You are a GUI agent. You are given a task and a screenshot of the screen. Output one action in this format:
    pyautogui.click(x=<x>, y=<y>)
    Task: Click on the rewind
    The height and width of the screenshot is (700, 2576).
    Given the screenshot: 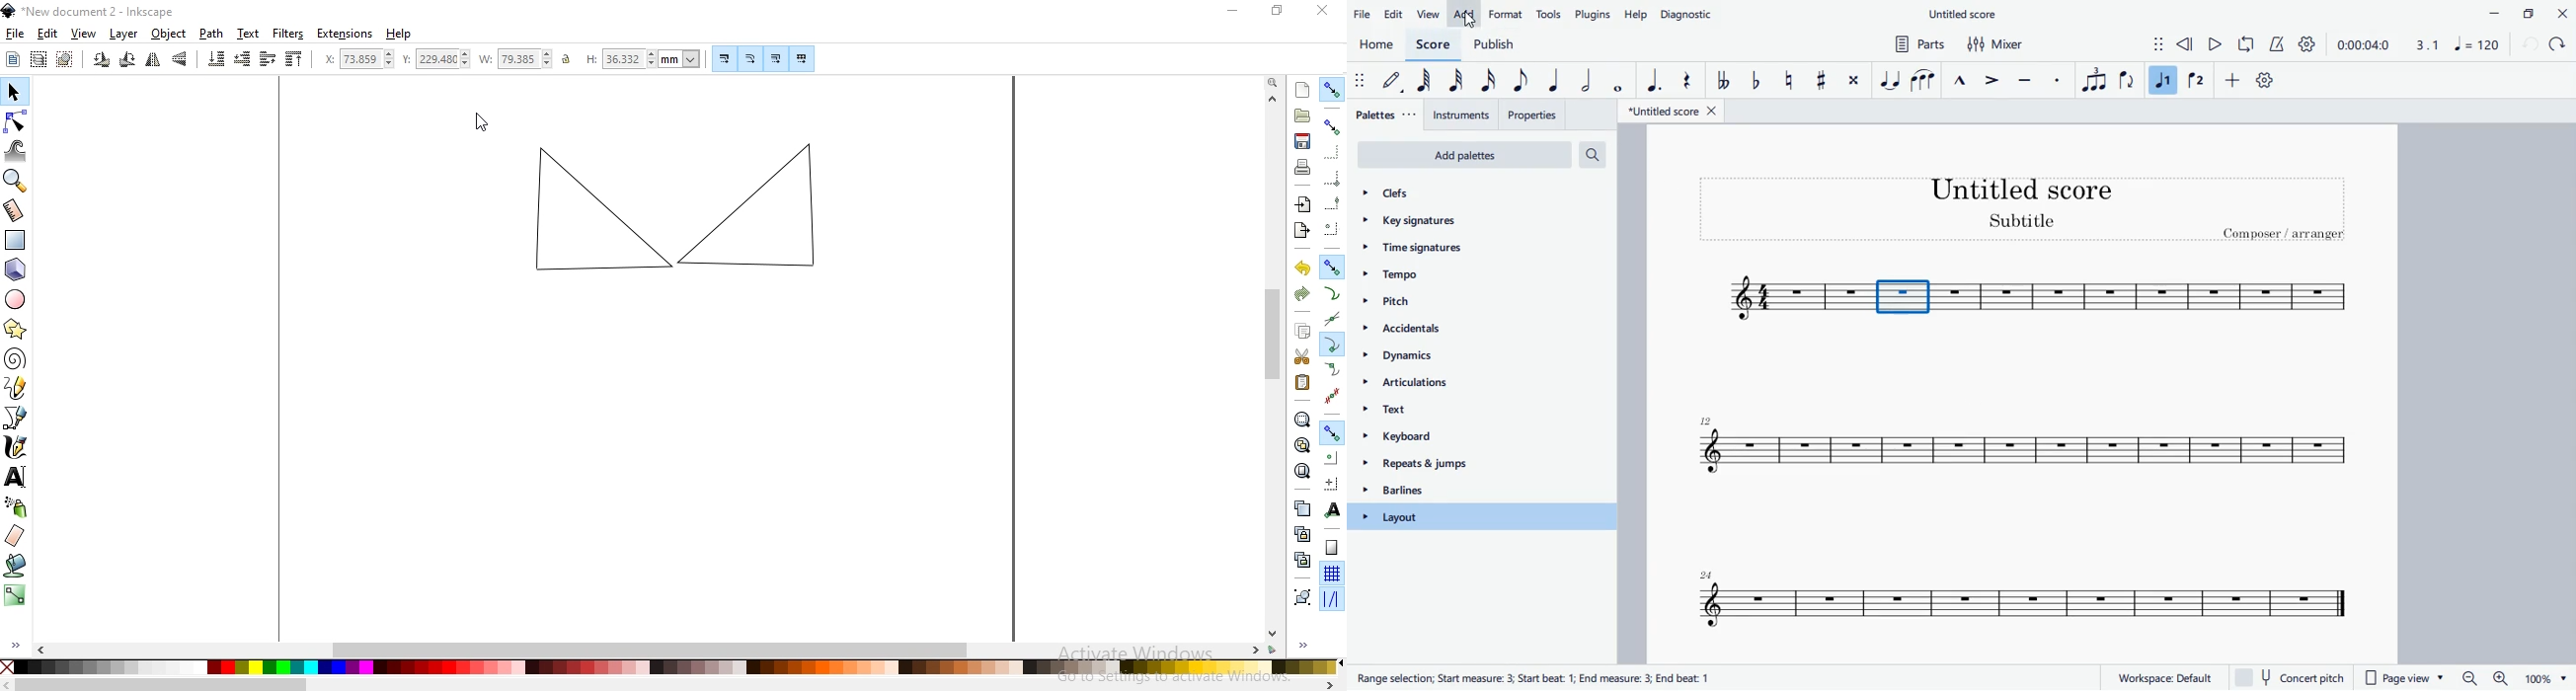 What is the action you would take?
    pyautogui.click(x=2185, y=45)
    